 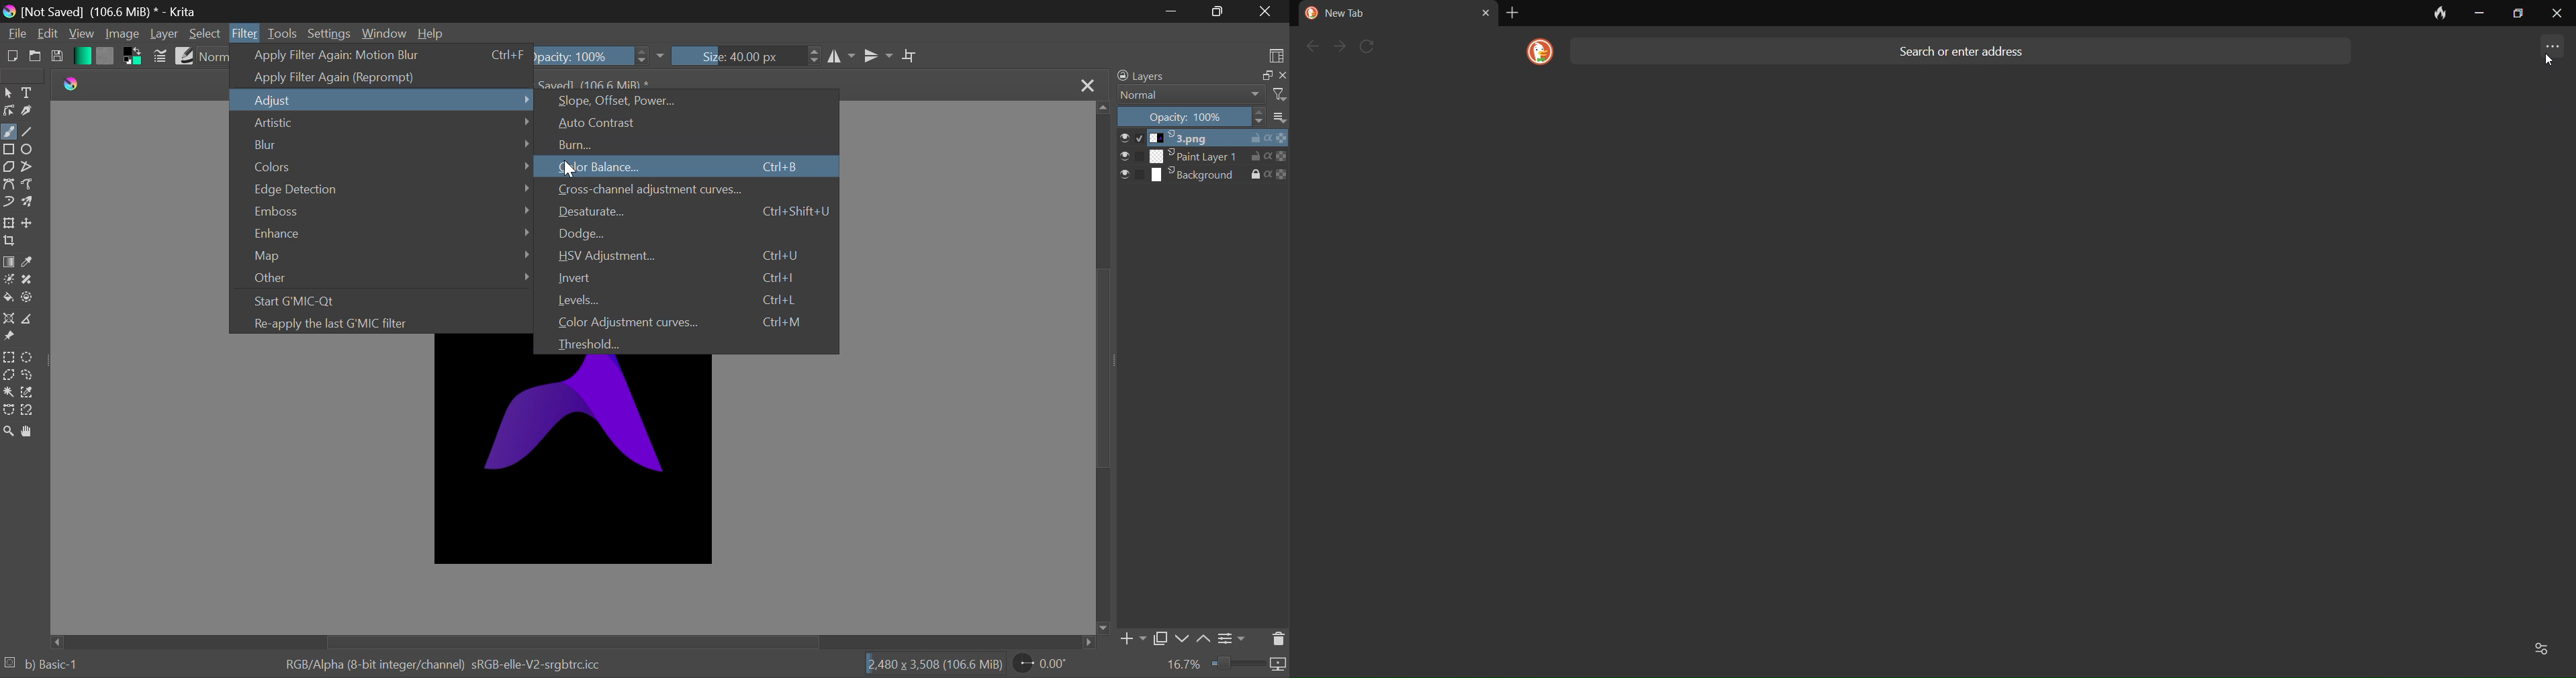 I want to click on Help, so click(x=430, y=33).